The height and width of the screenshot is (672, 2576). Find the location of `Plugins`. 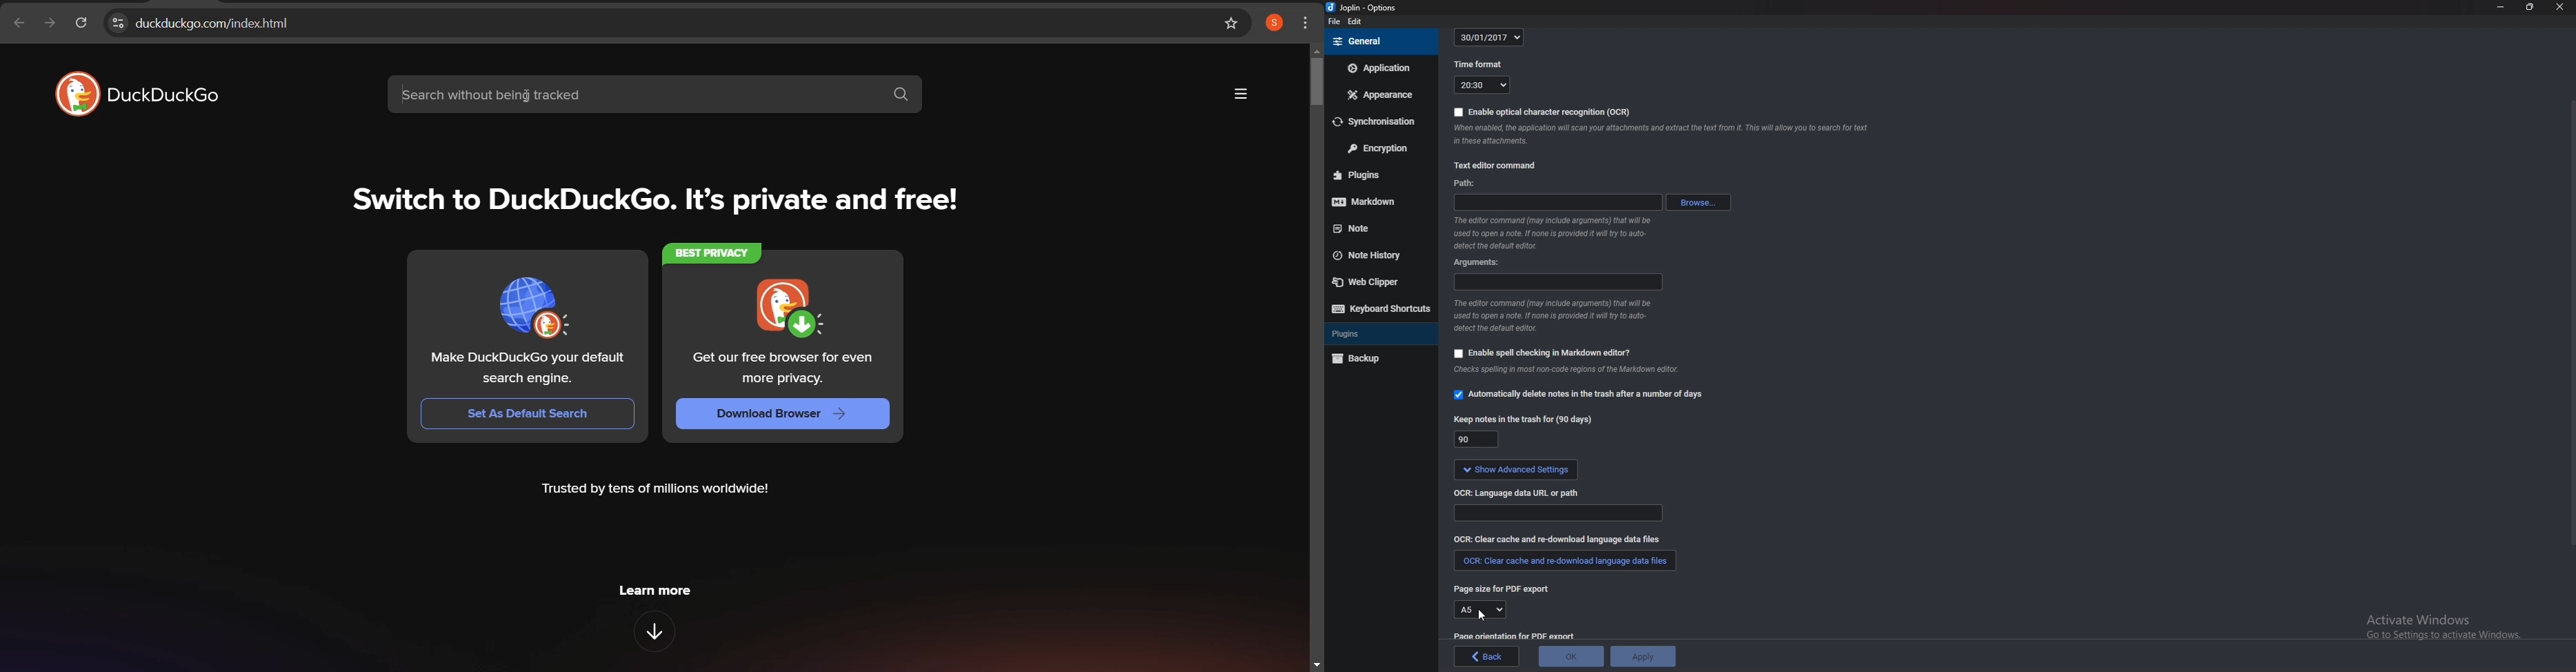

Plugins is located at coordinates (1379, 333).